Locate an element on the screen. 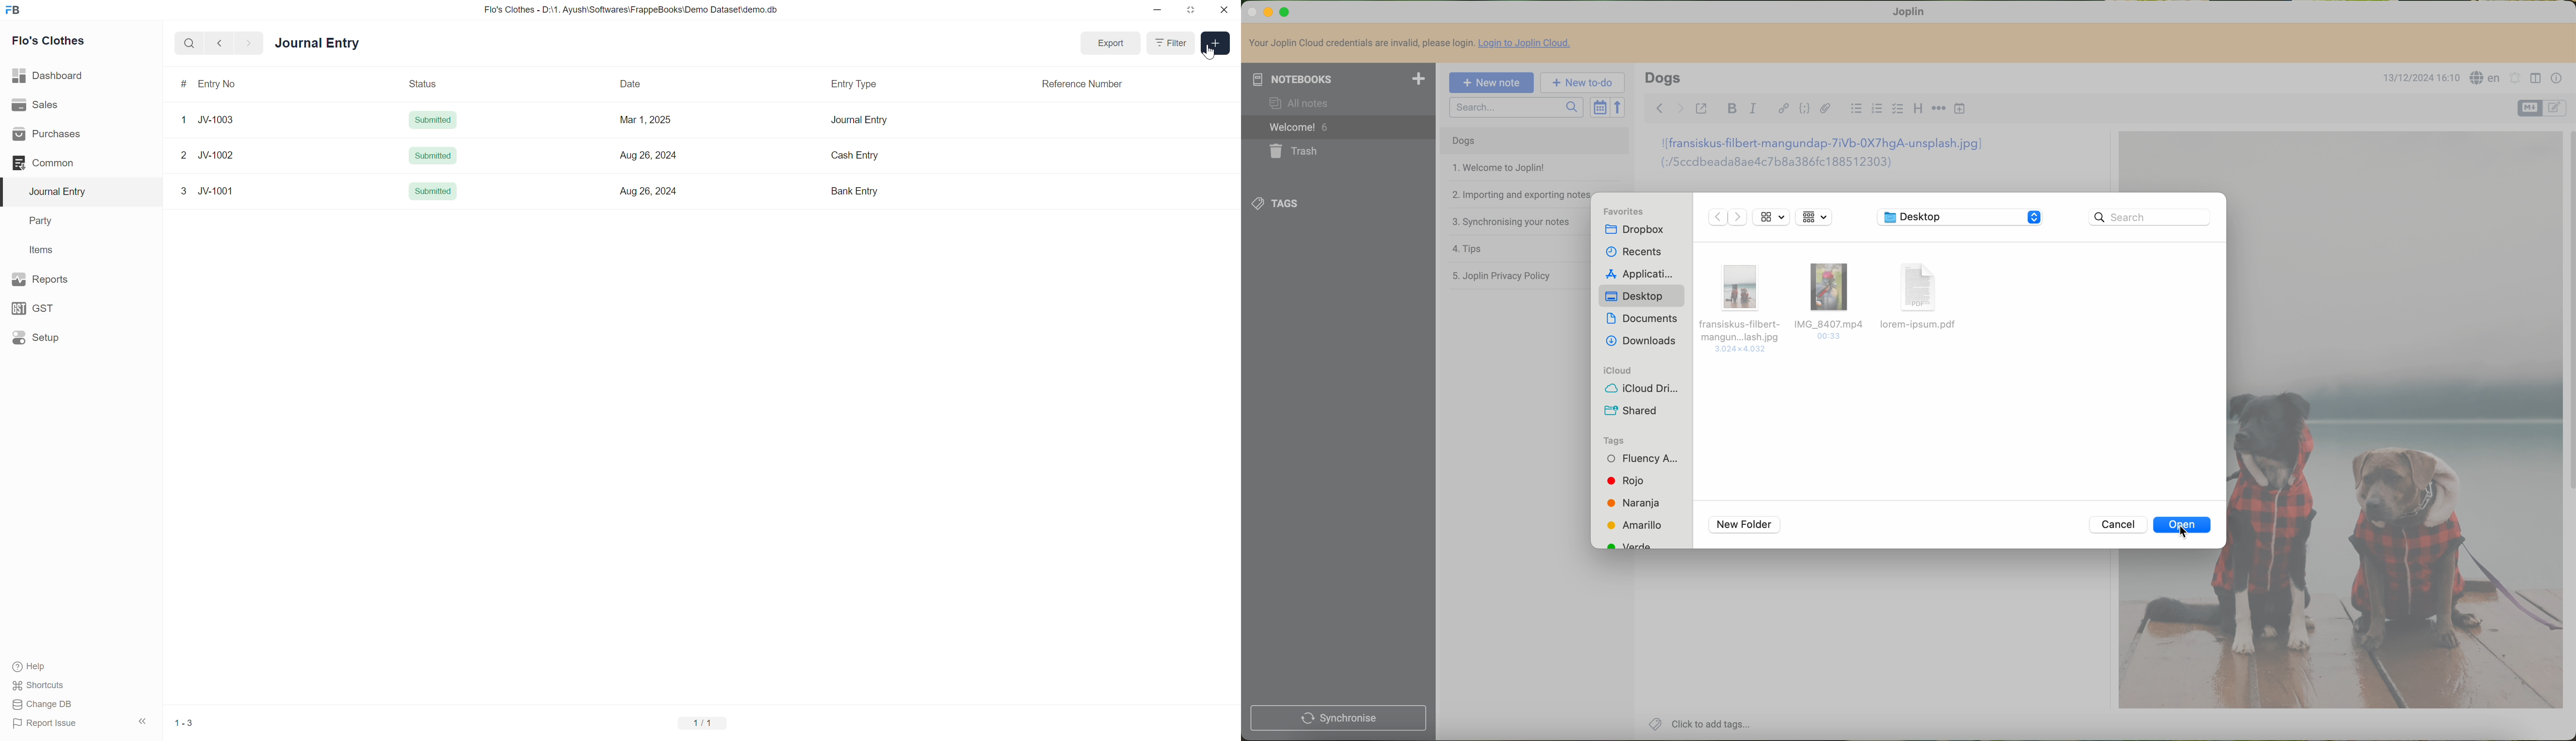 Image resolution: width=2576 pixels, height=756 pixels. resize is located at coordinates (1189, 10).